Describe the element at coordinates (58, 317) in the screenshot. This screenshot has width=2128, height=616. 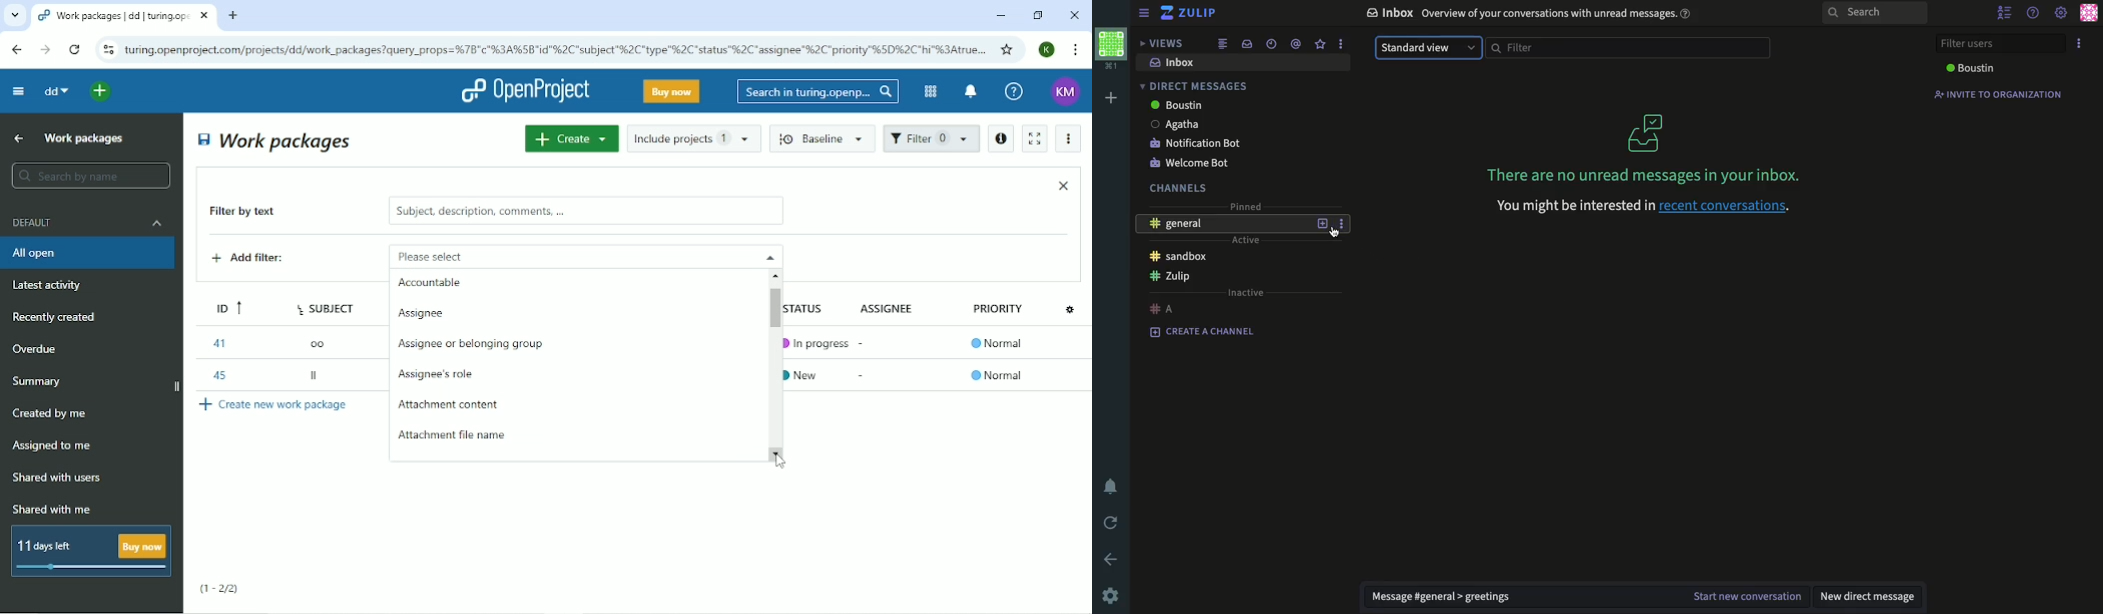
I see `Recently created` at that location.